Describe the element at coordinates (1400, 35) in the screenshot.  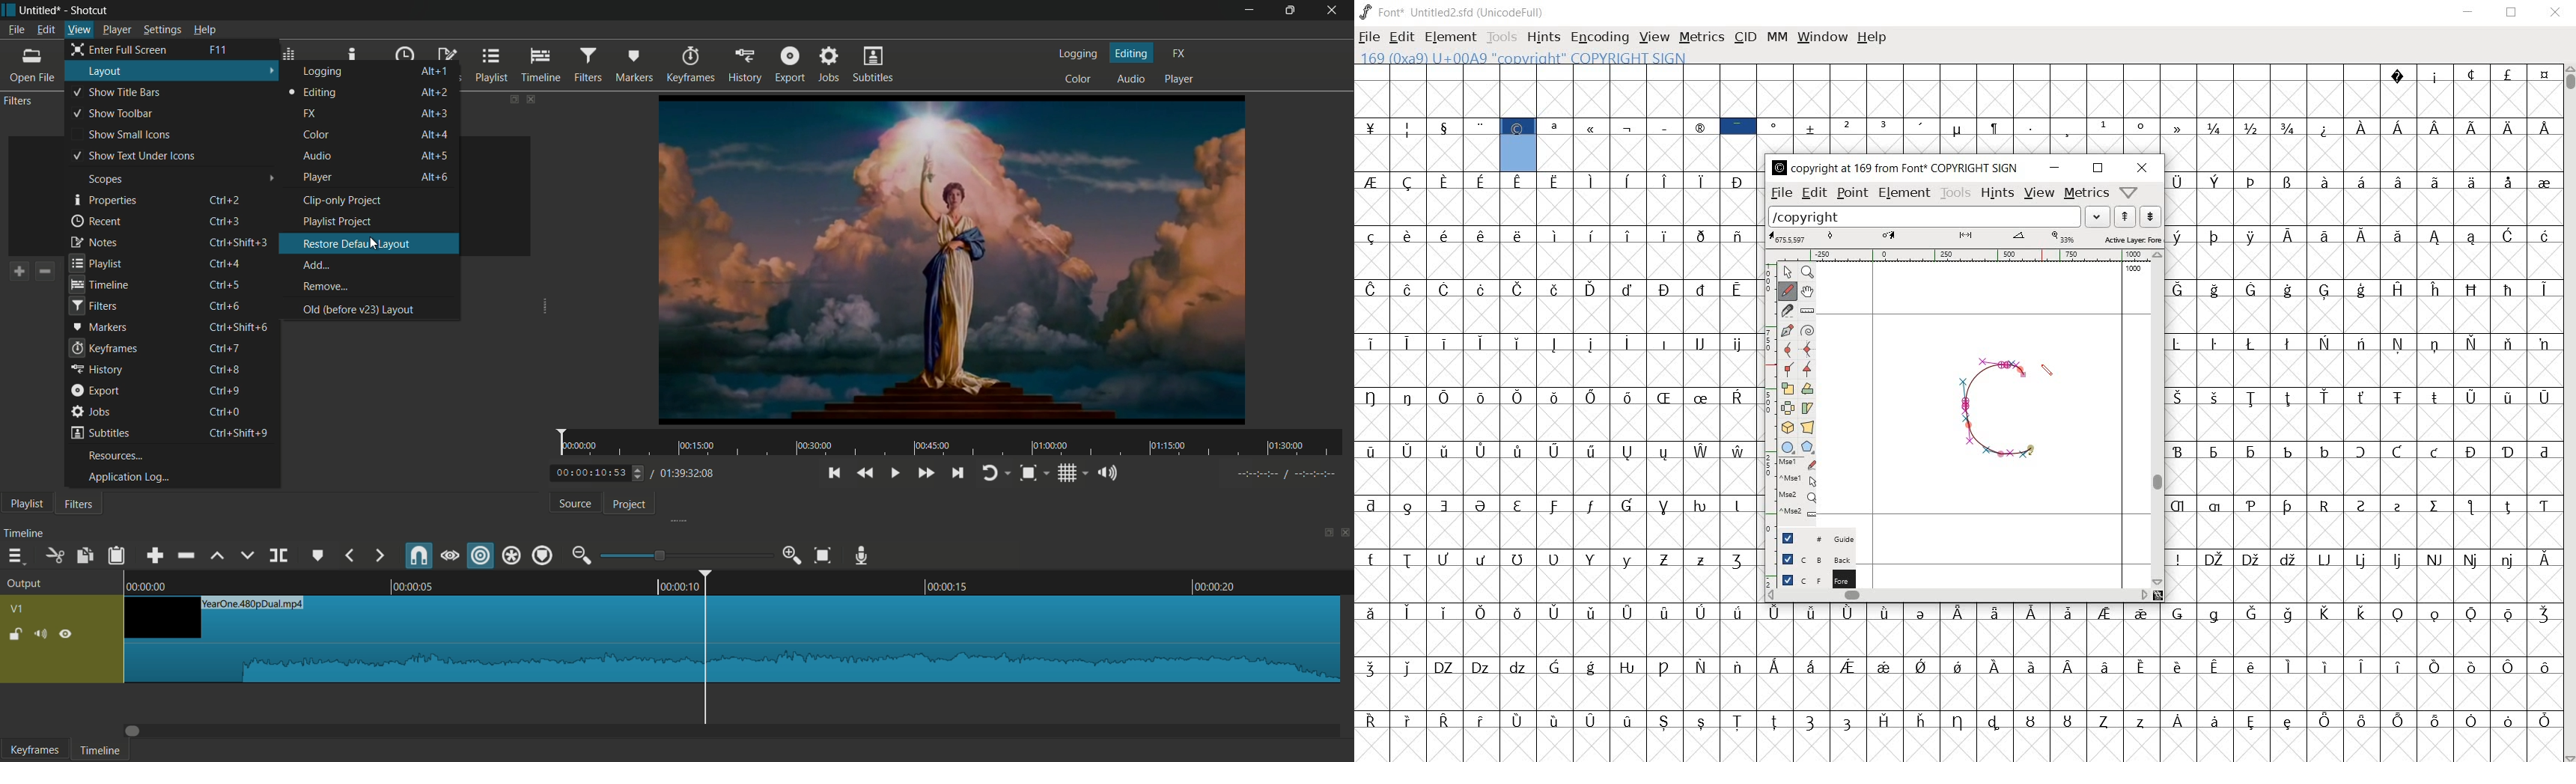
I see `edit` at that location.